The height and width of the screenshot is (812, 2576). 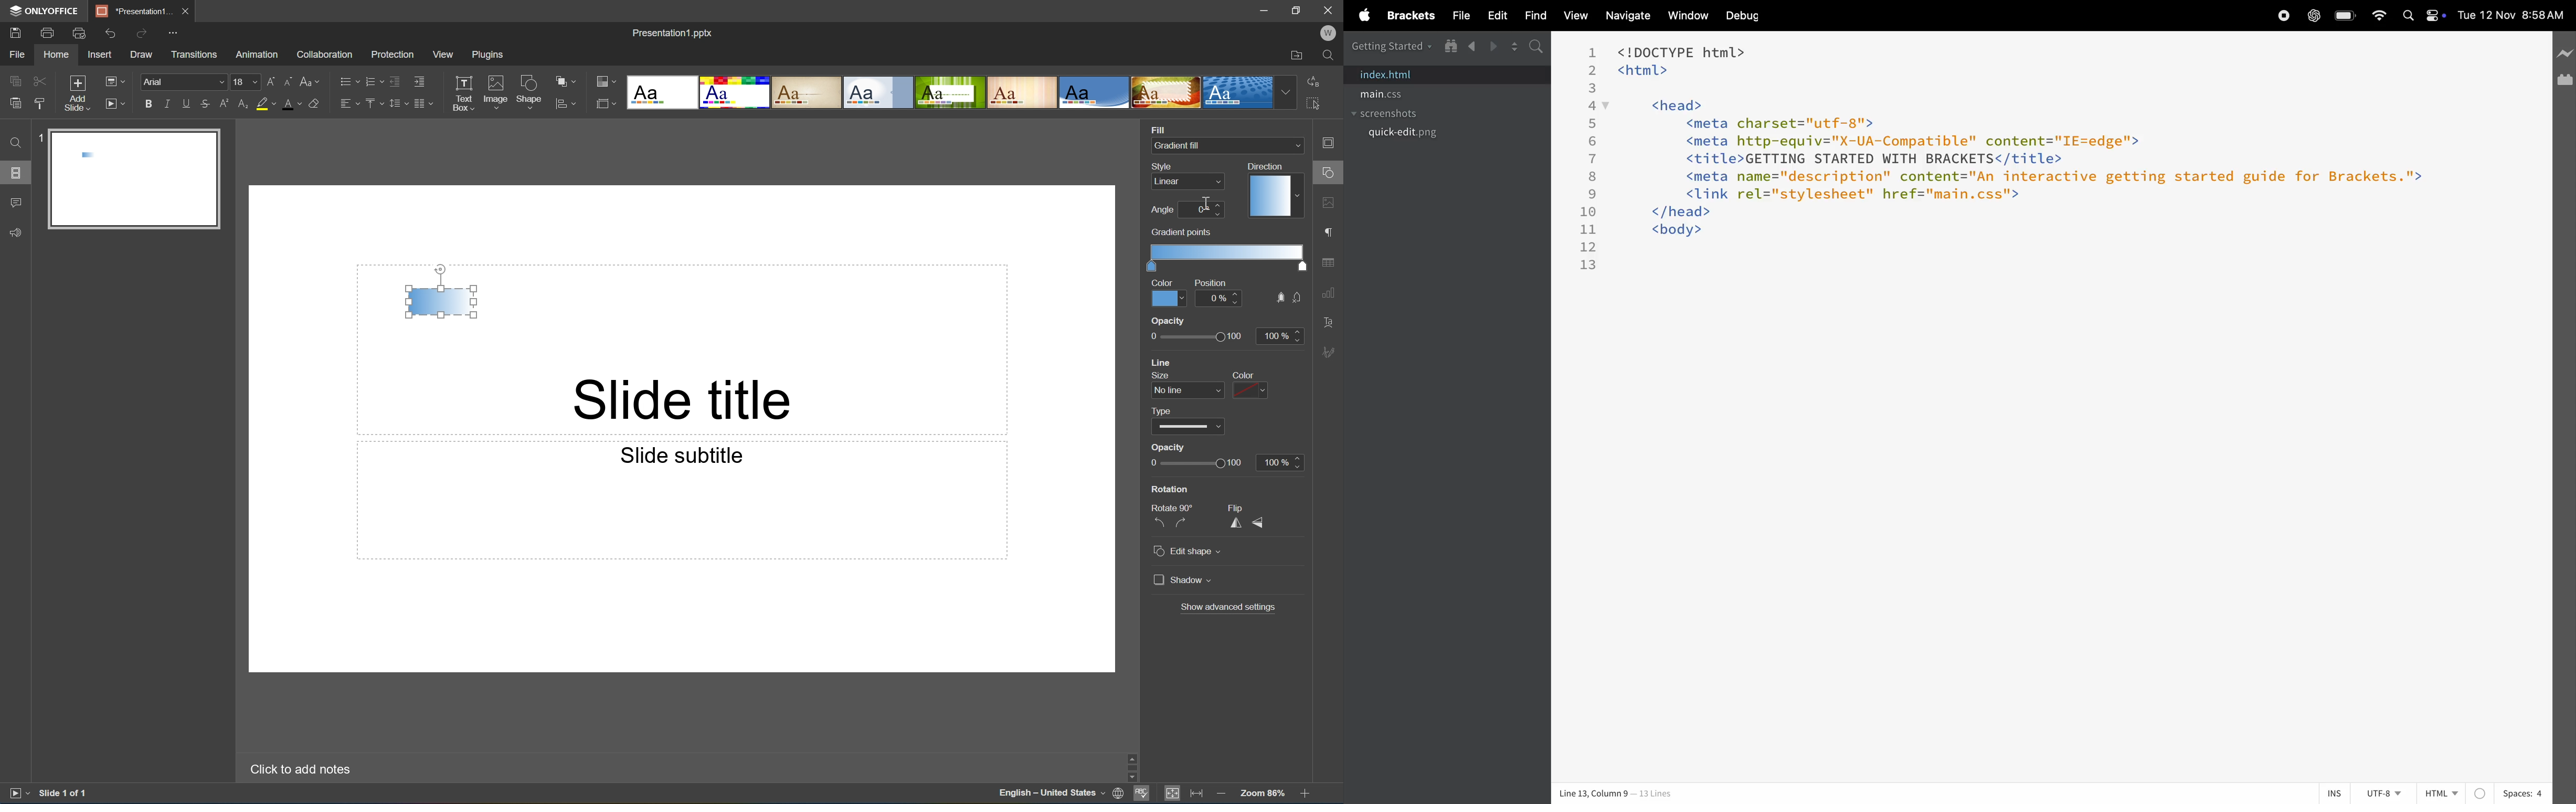 I want to click on split editor, so click(x=1514, y=47).